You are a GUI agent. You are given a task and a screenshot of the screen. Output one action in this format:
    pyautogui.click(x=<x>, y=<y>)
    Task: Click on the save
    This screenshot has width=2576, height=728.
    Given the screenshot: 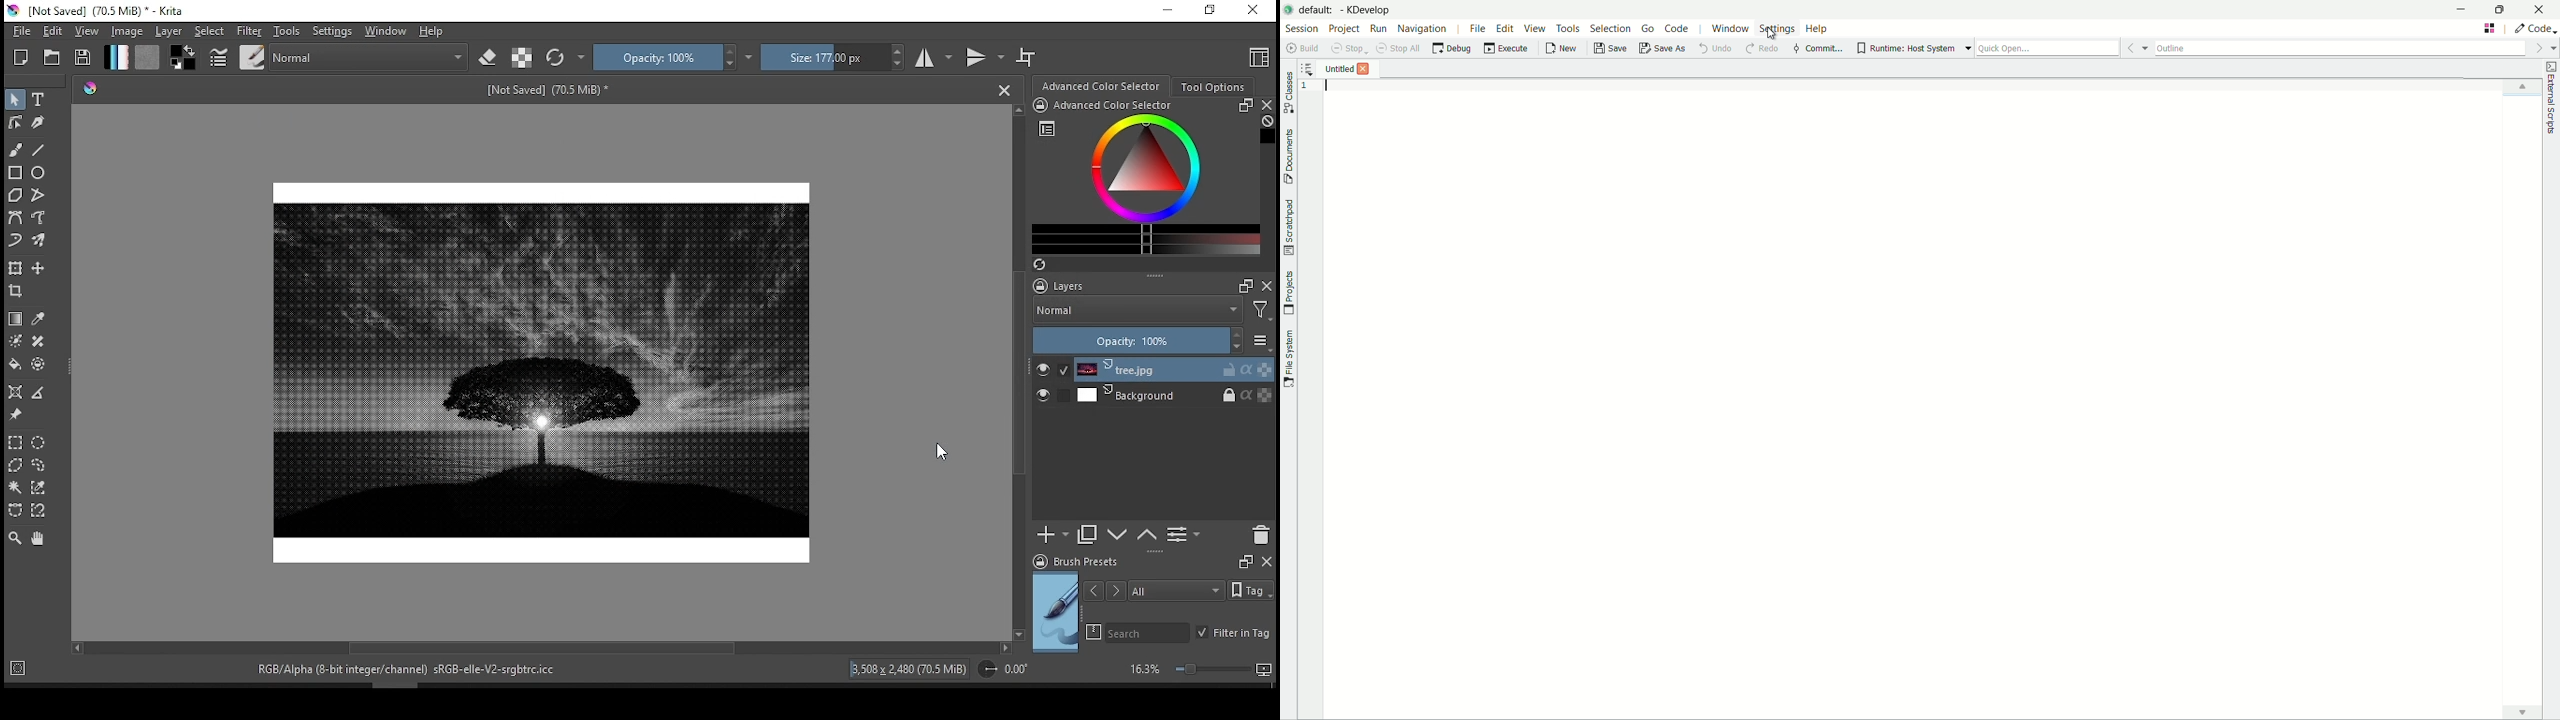 What is the action you would take?
    pyautogui.click(x=84, y=57)
    